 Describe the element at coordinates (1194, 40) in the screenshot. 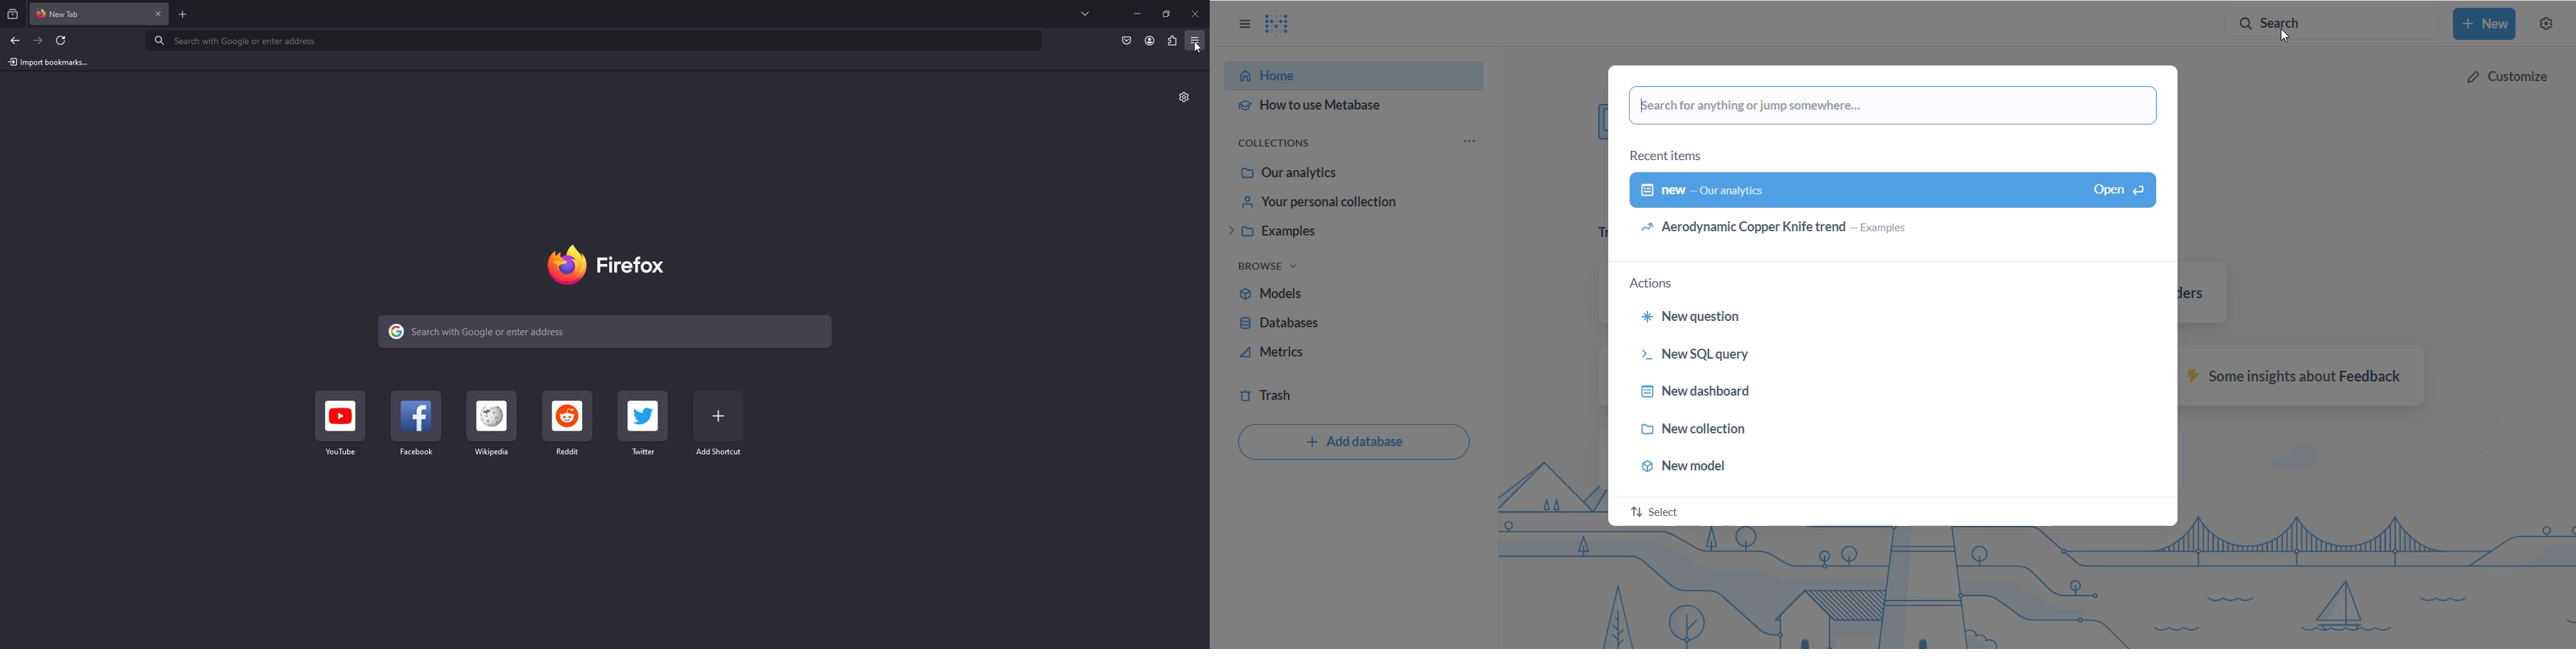

I see `application menu` at that location.